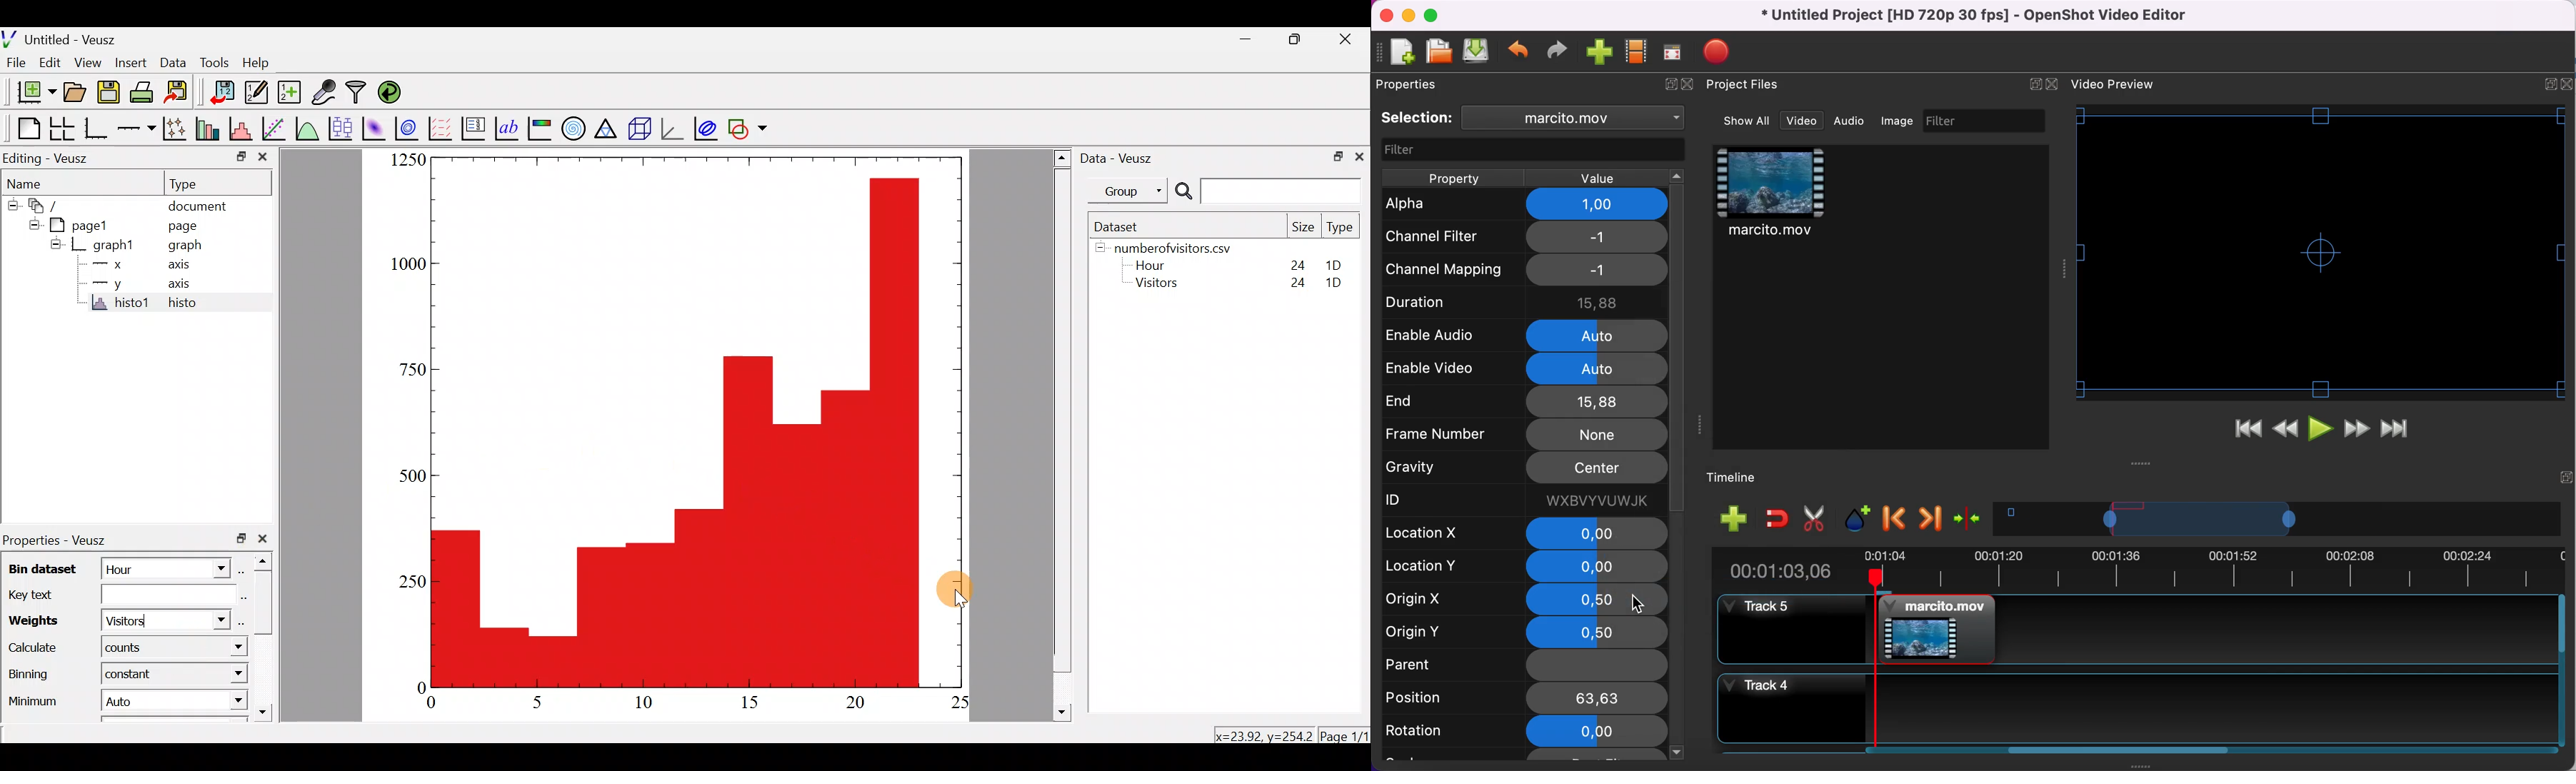 The height and width of the screenshot is (784, 2576). Describe the element at coordinates (136, 568) in the screenshot. I see `Hour` at that location.